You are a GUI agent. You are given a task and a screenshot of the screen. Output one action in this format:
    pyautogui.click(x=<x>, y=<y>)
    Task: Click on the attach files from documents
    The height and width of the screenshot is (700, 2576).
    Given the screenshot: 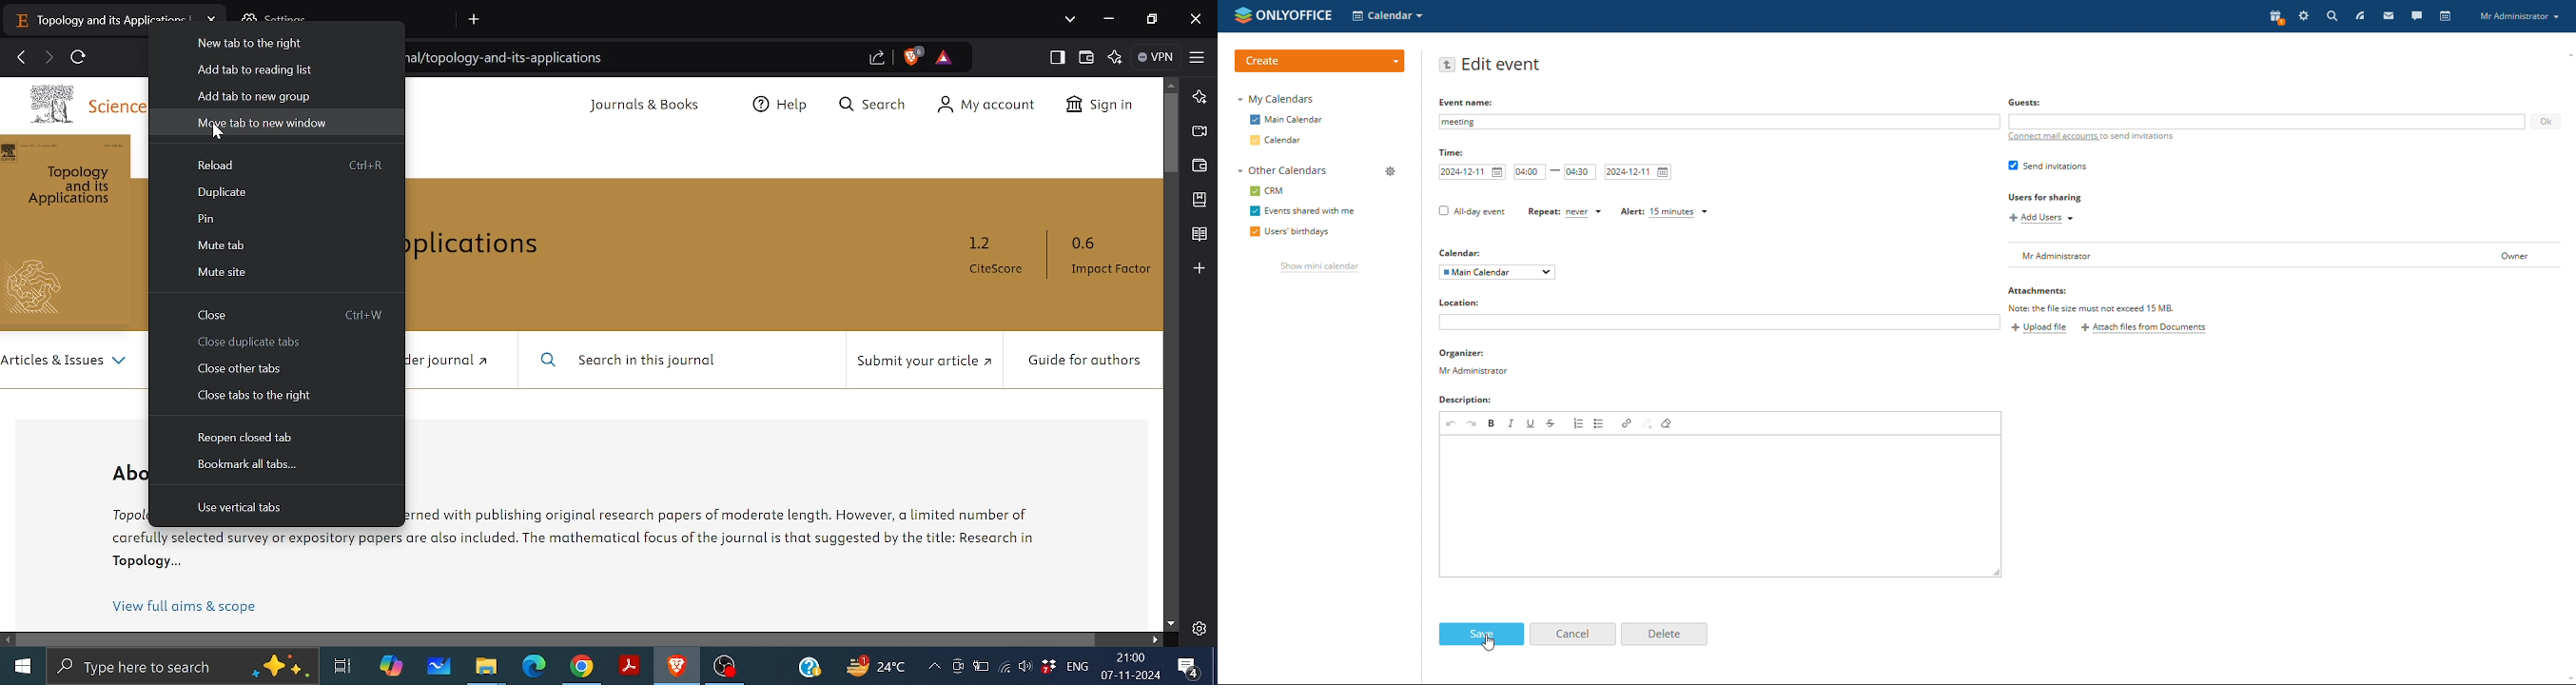 What is the action you would take?
    pyautogui.click(x=2145, y=328)
    